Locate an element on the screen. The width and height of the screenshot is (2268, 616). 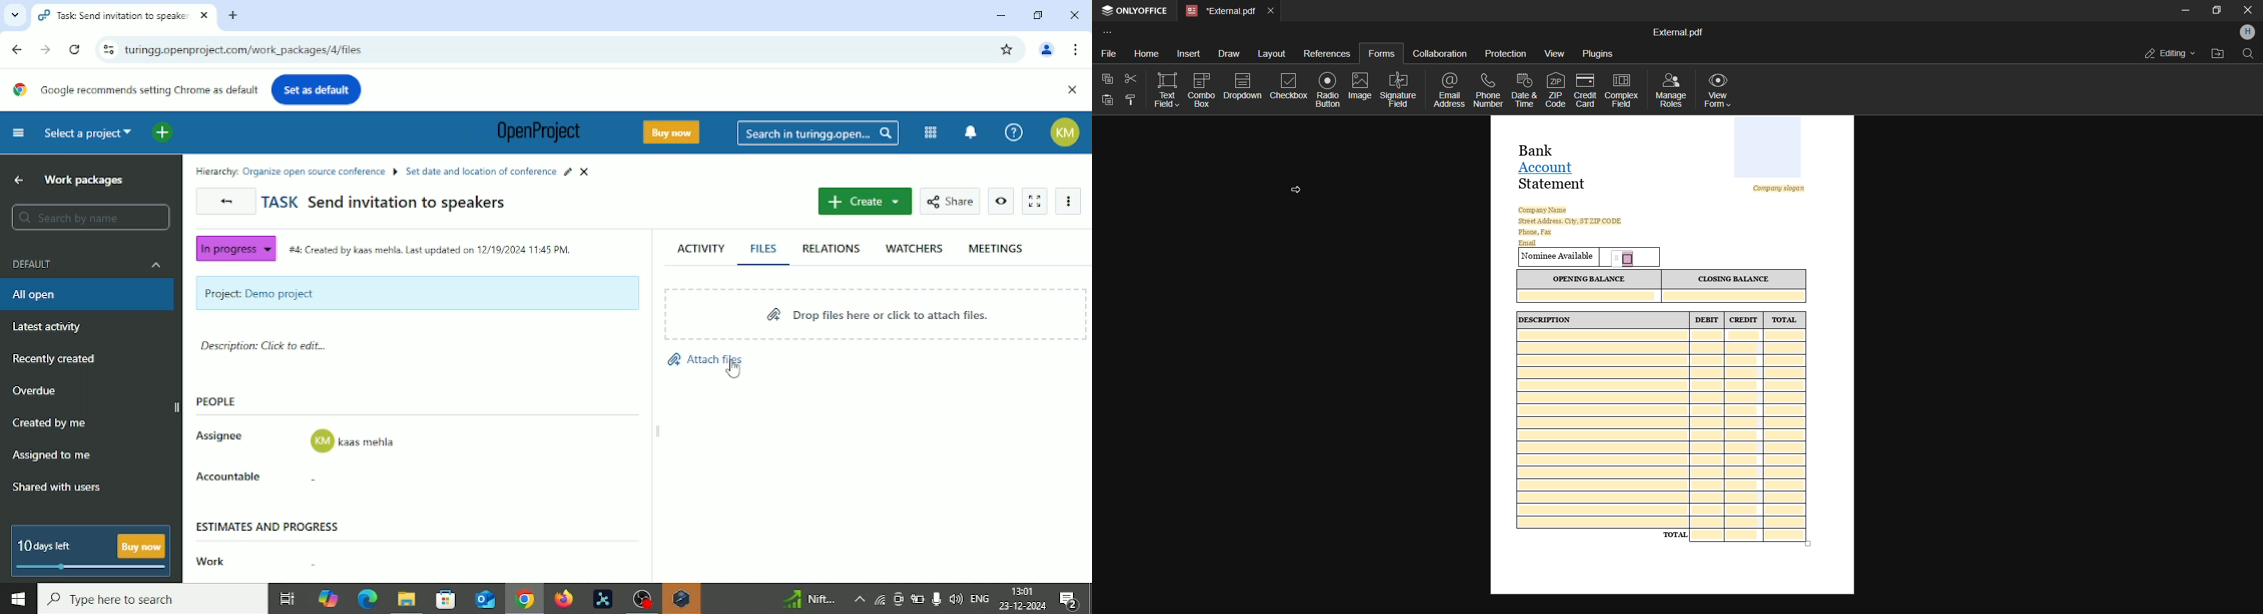
open file location is located at coordinates (2218, 53).